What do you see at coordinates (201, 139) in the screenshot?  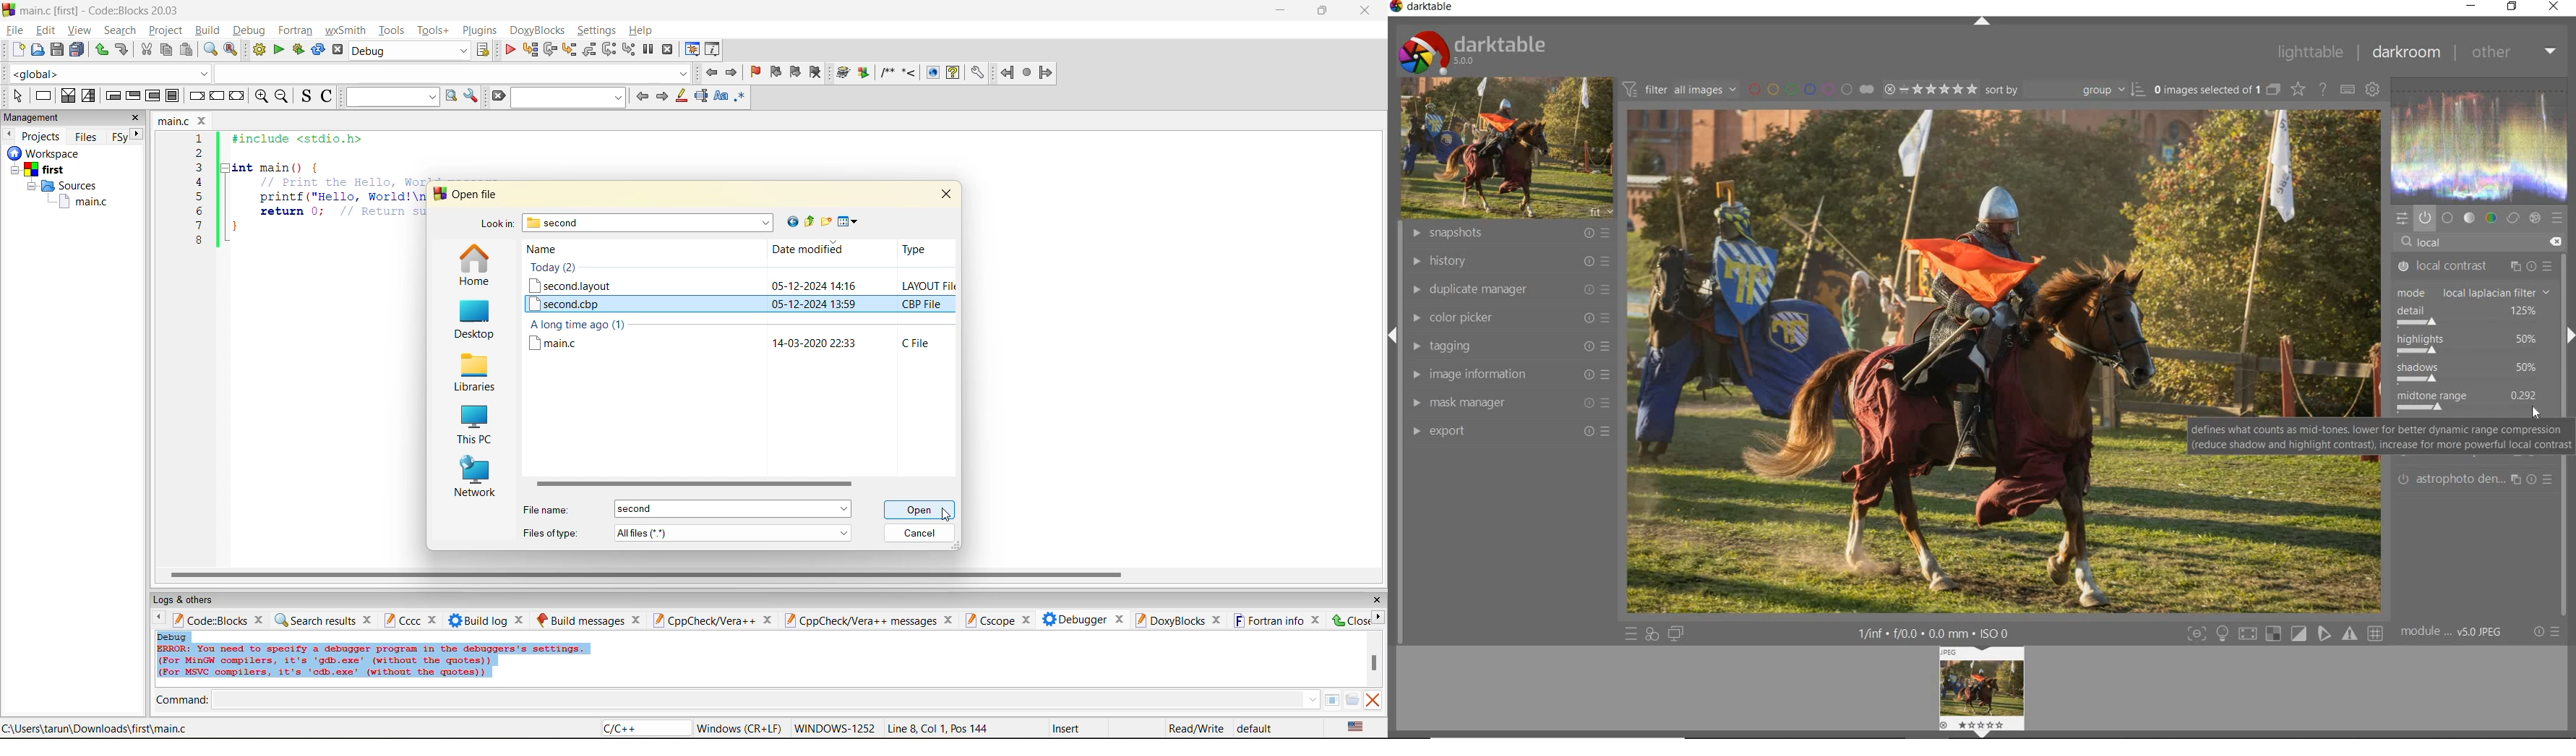 I see `1` at bounding box center [201, 139].